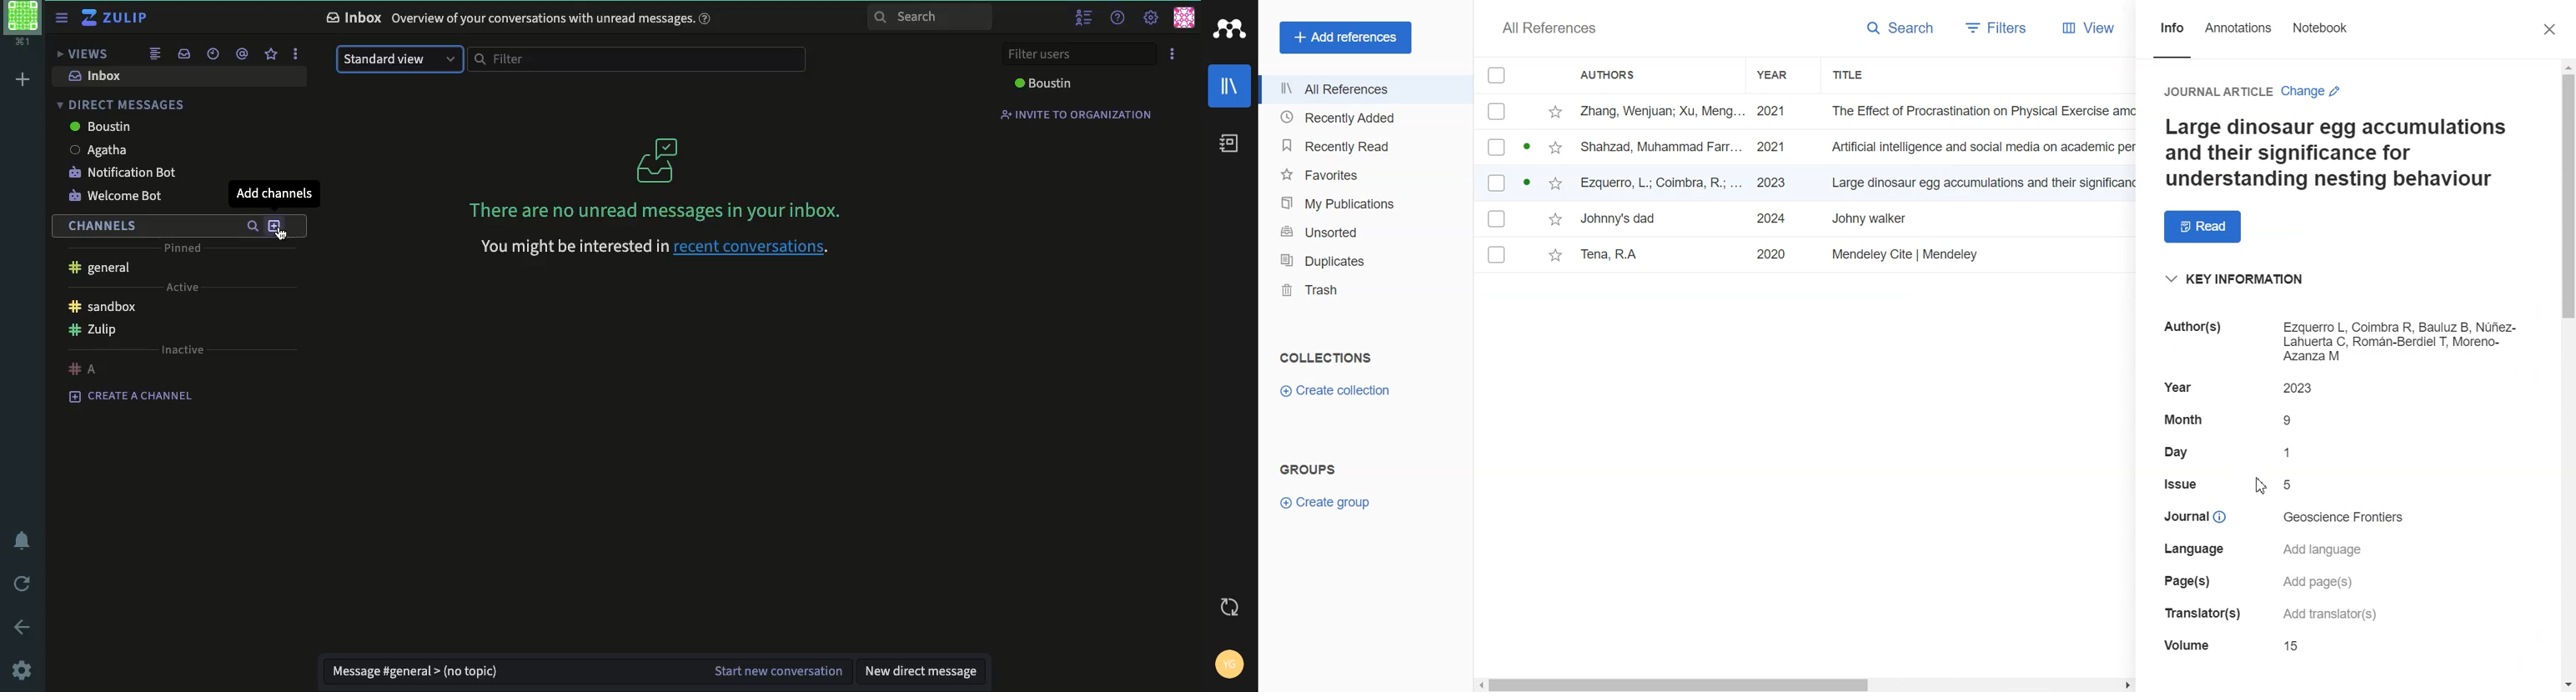  Describe the element at coordinates (26, 626) in the screenshot. I see `back` at that location.